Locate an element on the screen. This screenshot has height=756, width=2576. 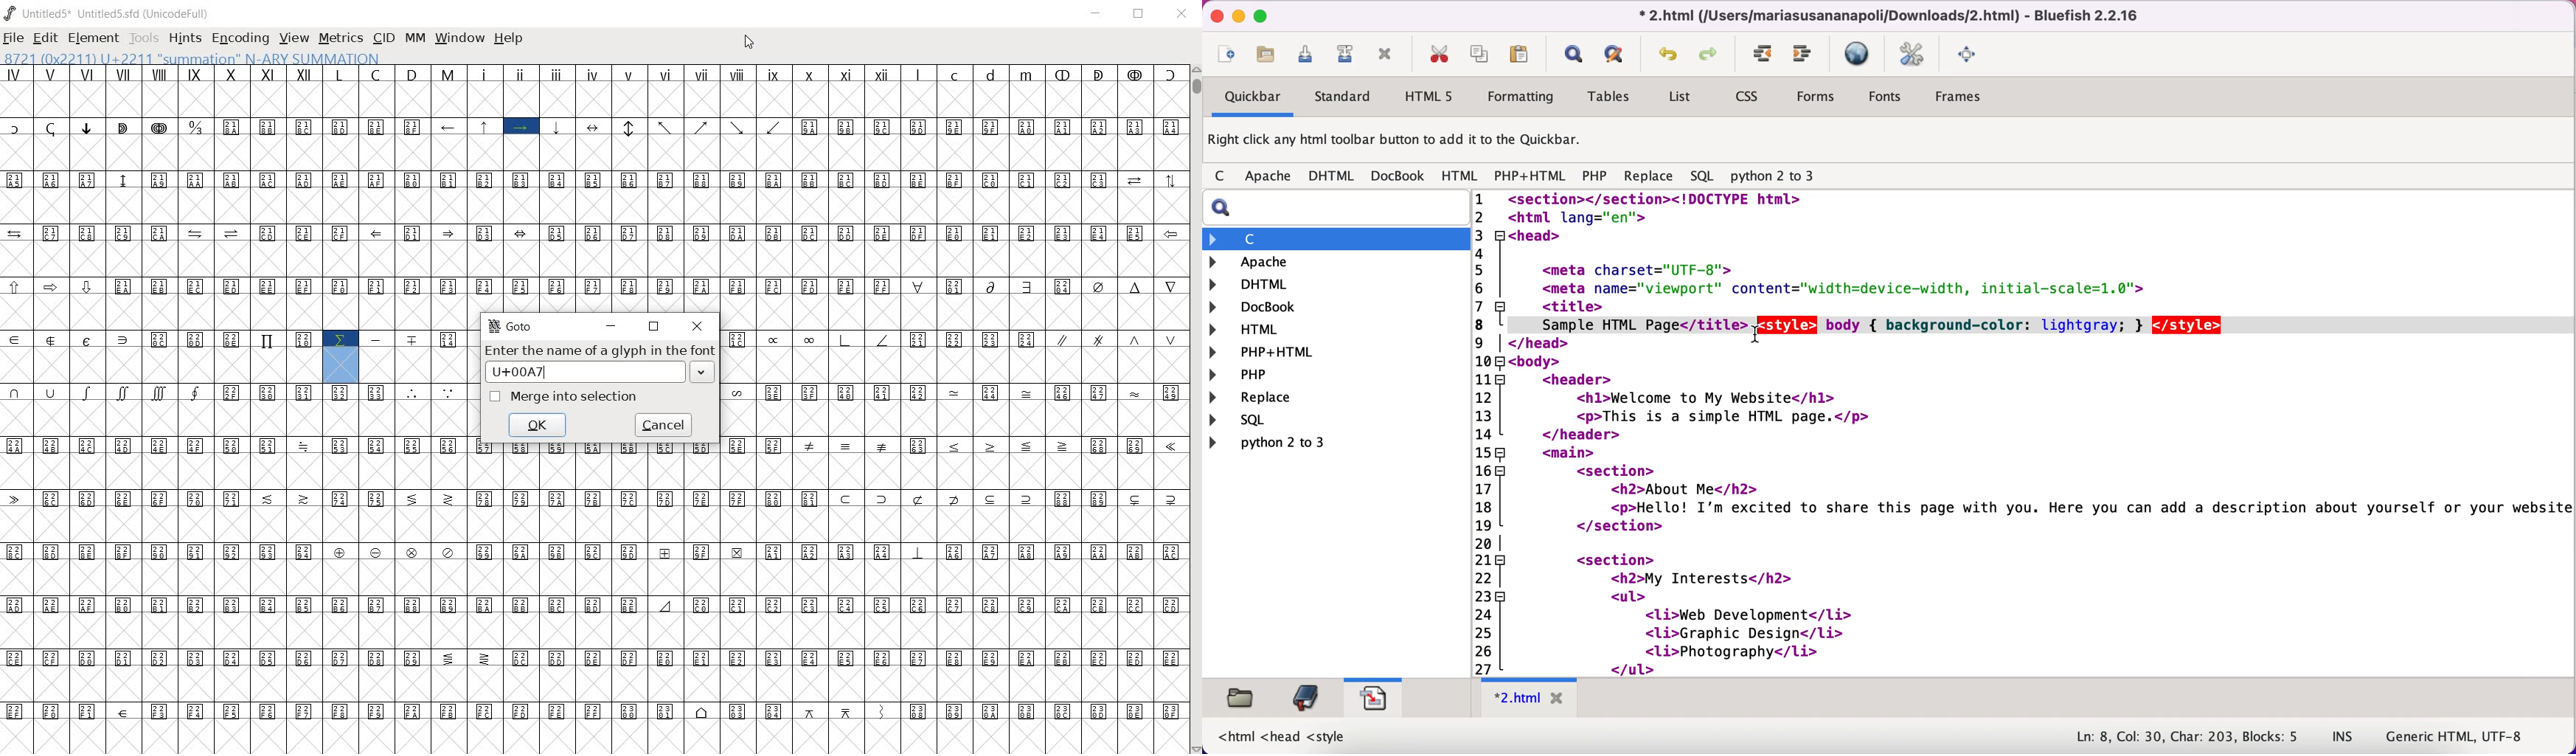
METRICS is located at coordinates (342, 39).